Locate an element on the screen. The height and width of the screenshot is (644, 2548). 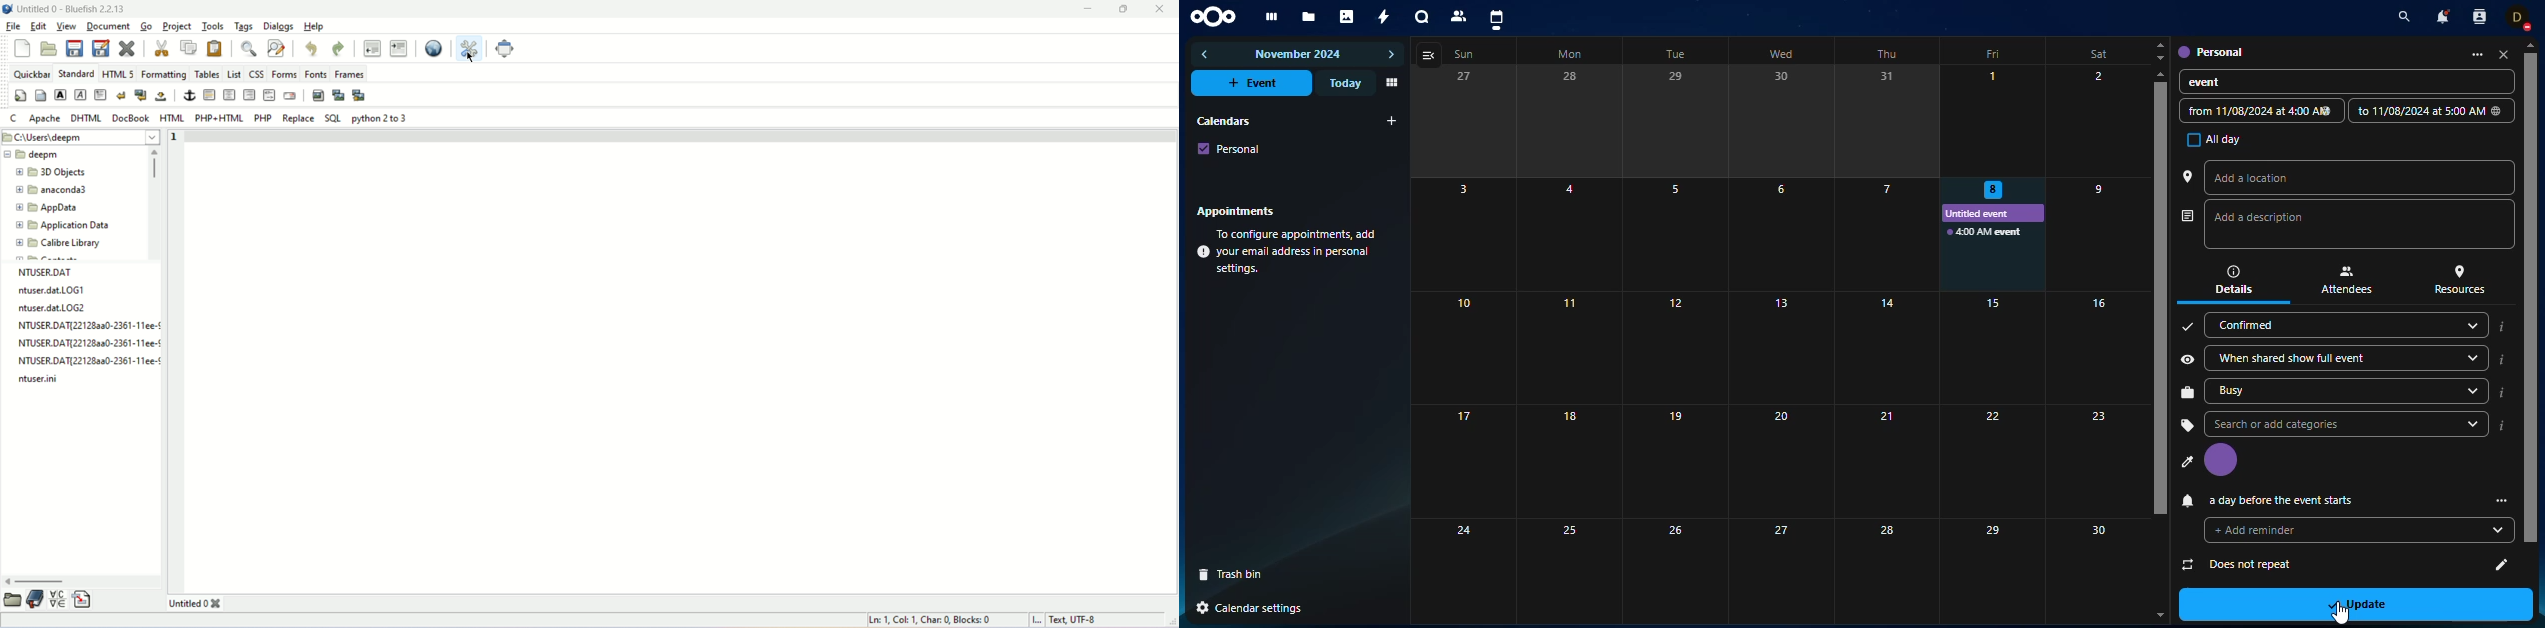
maximize is located at coordinates (1126, 9).